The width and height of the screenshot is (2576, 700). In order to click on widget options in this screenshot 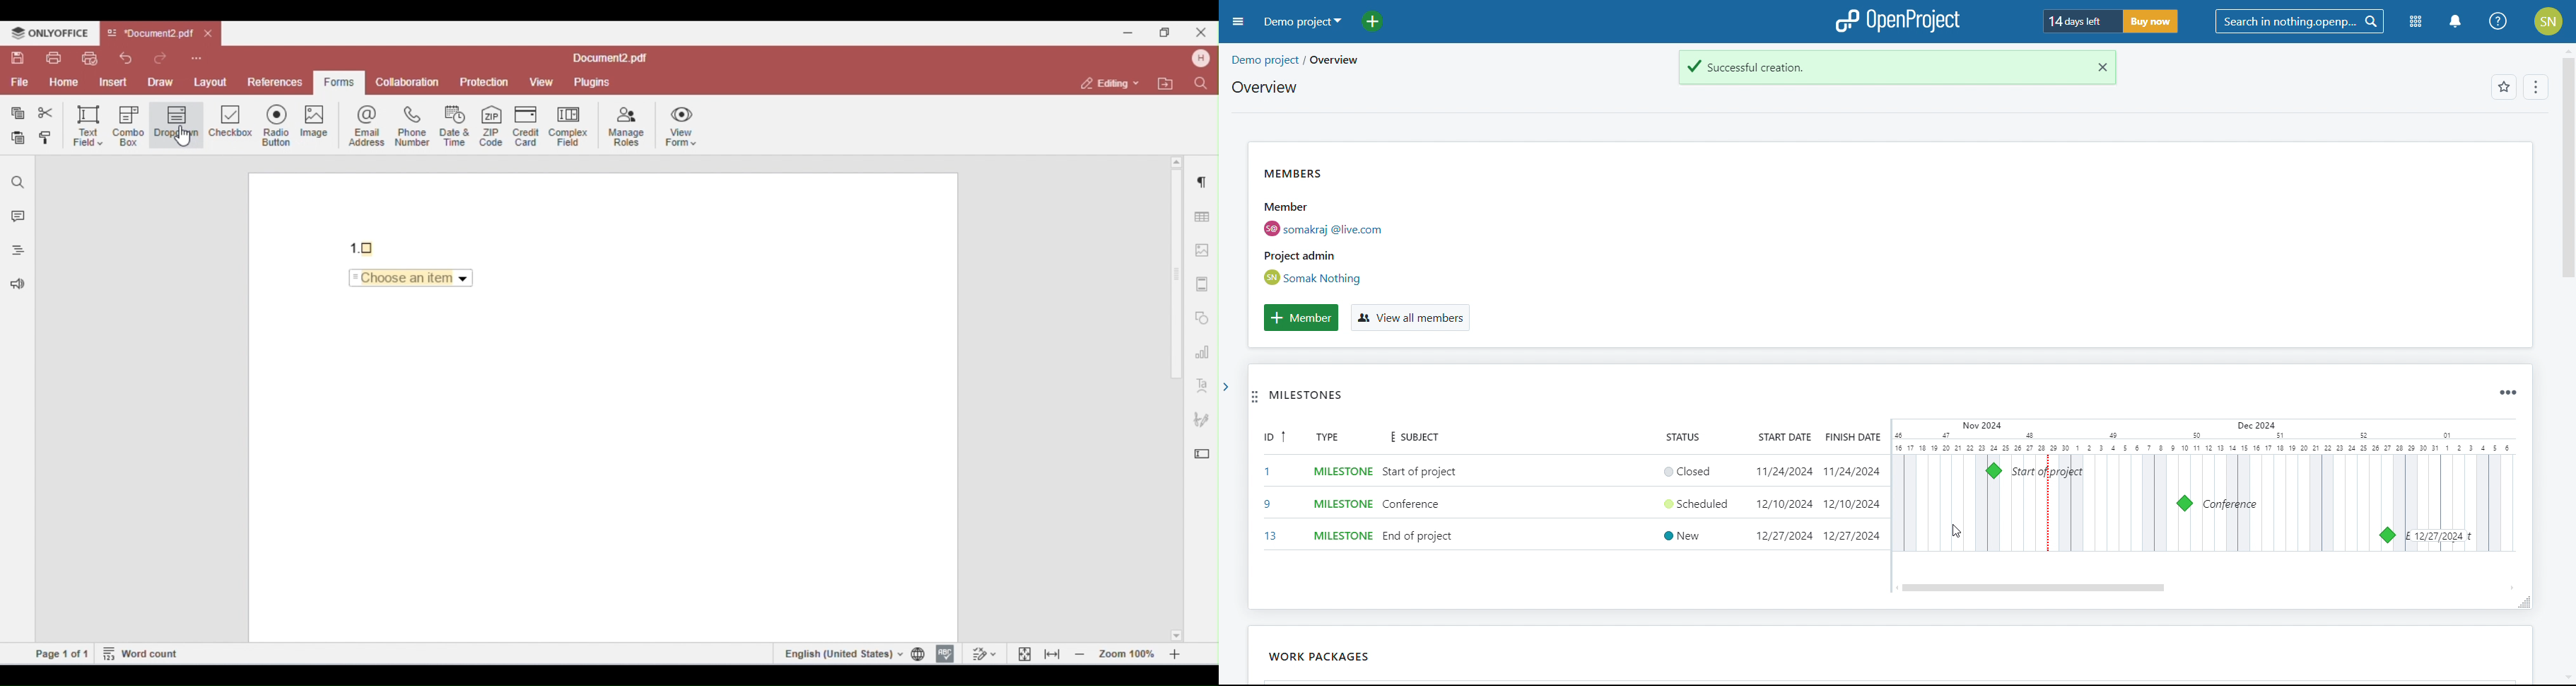, I will do `click(2506, 393)`.